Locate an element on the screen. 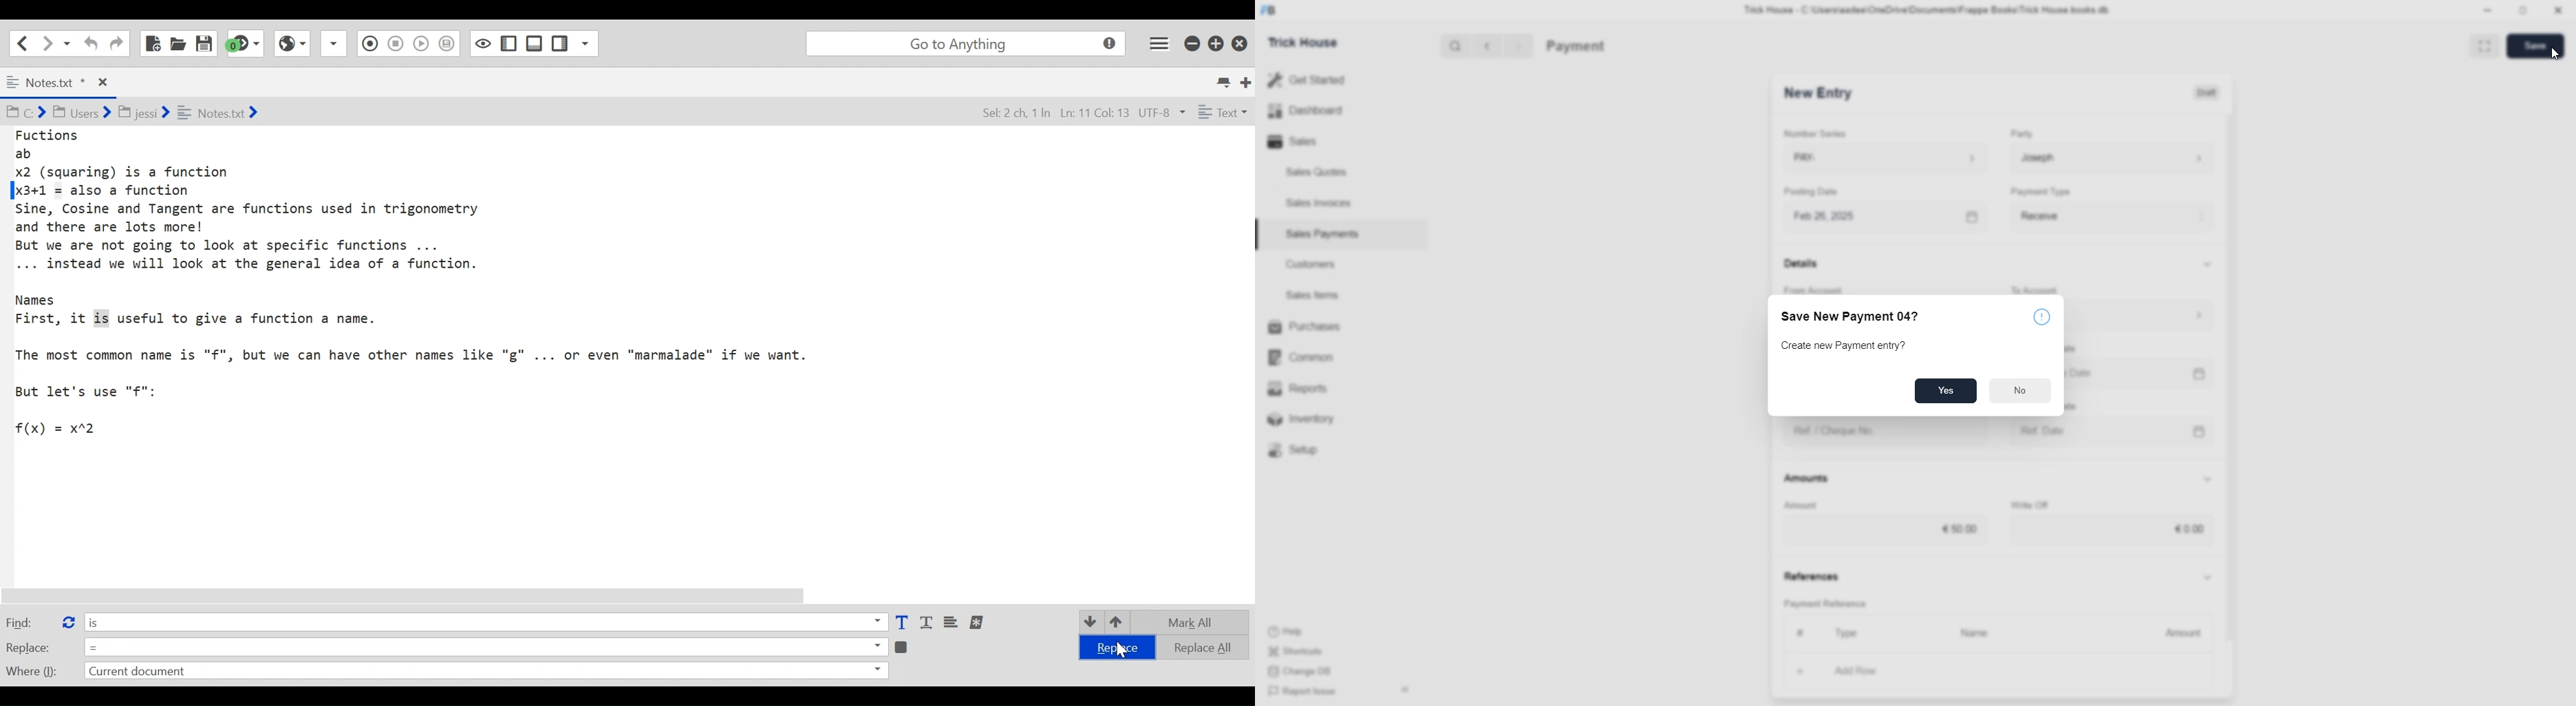  PAY is located at coordinates (1888, 158).